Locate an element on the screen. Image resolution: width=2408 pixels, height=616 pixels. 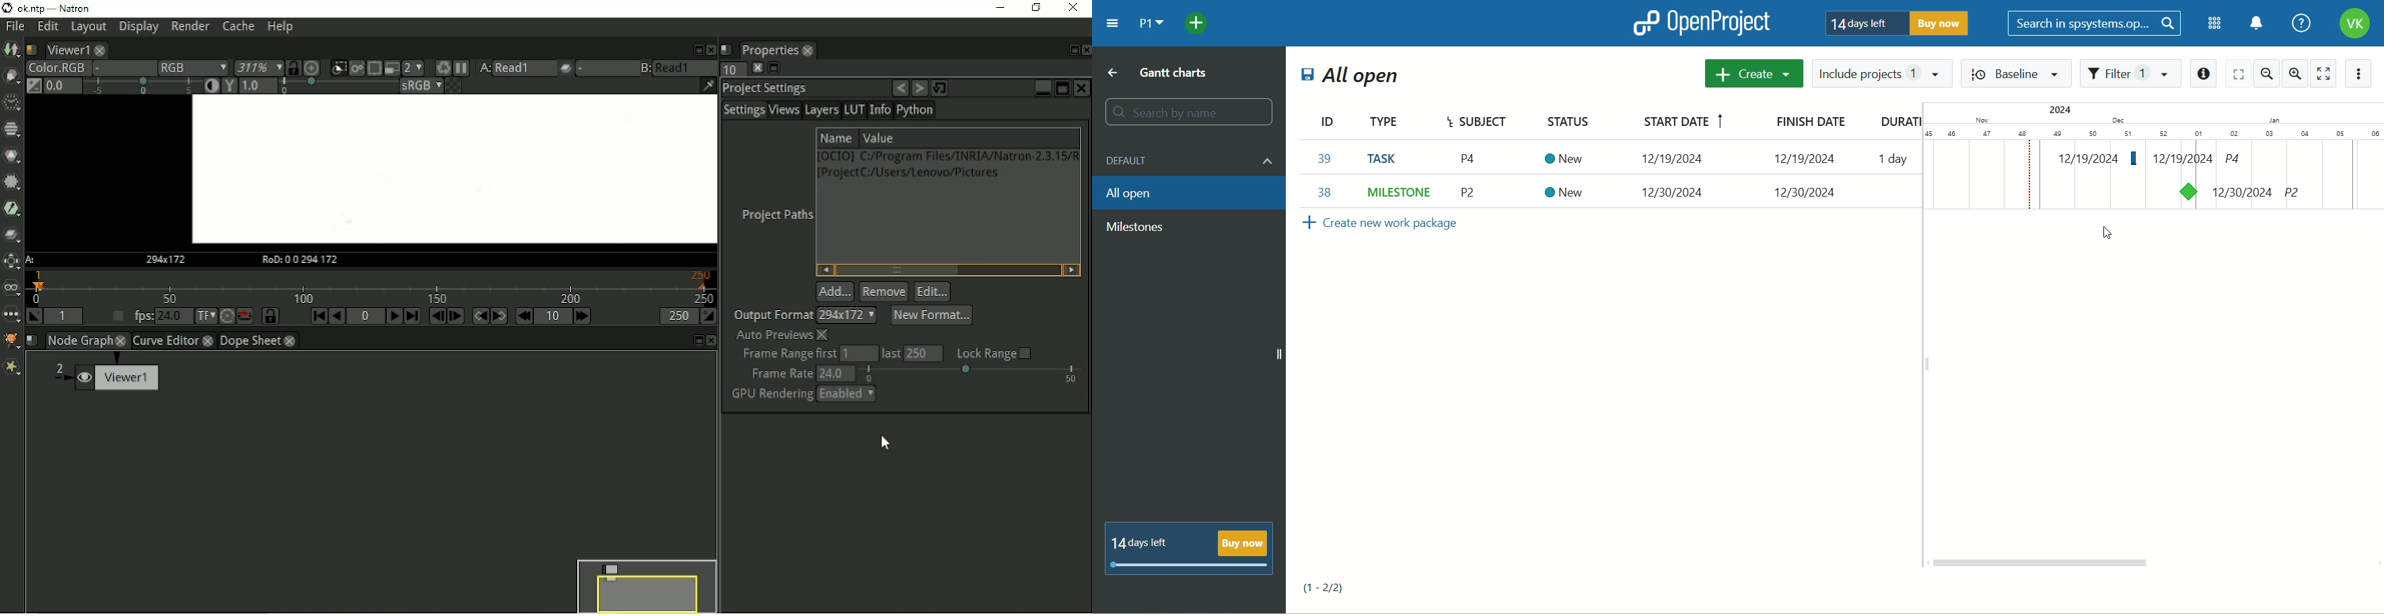
project is located at coordinates (1152, 24).